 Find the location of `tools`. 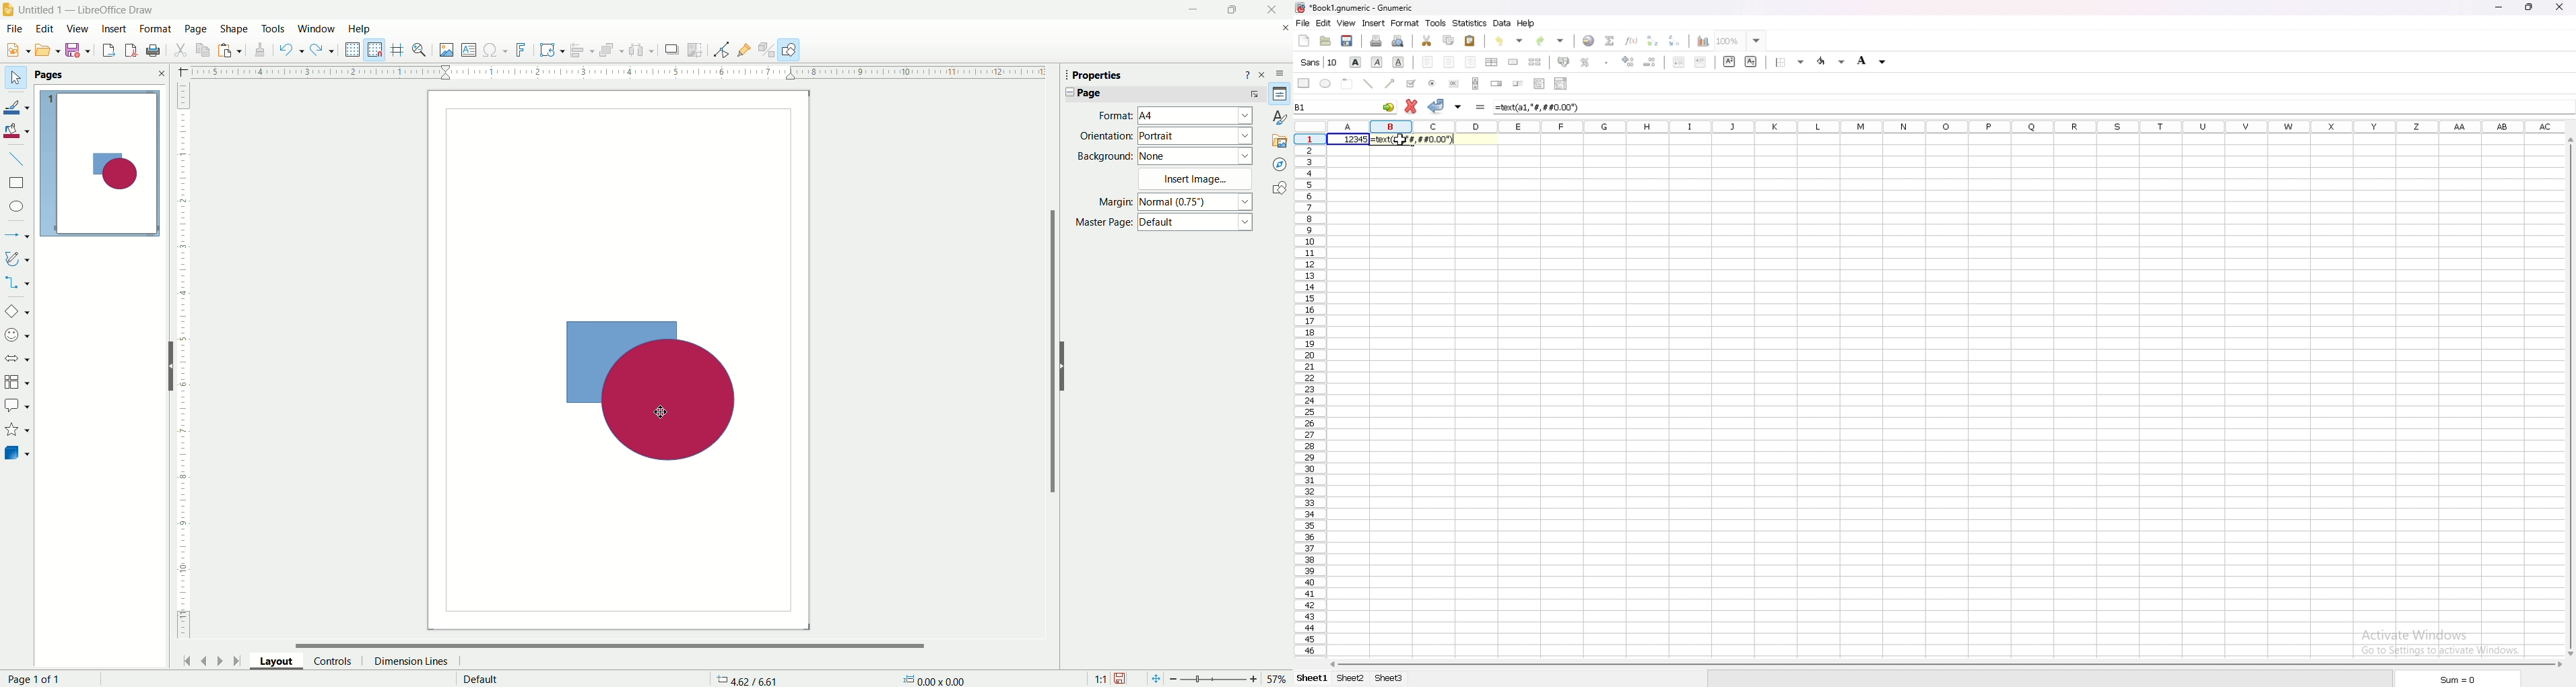

tools is located at coordinates (273, 28).